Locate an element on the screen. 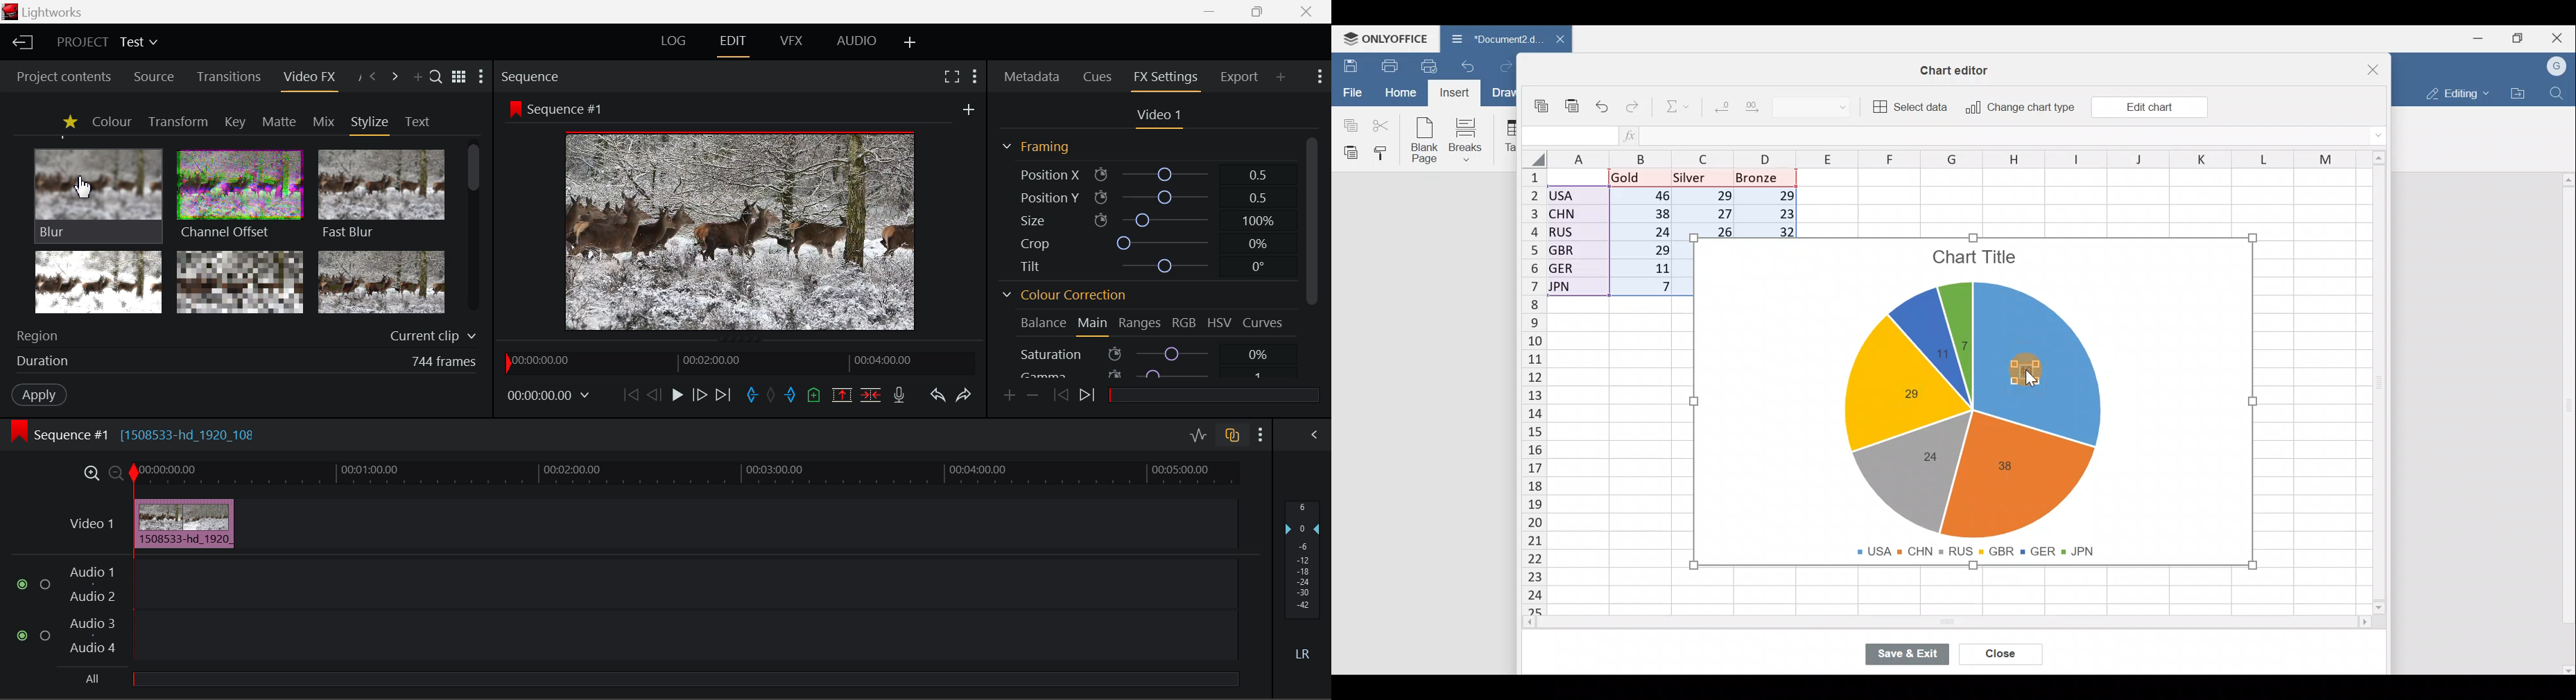 The height and width of the screenshot is (700, 2576). Mosaic is located at coordinates (241, 283).